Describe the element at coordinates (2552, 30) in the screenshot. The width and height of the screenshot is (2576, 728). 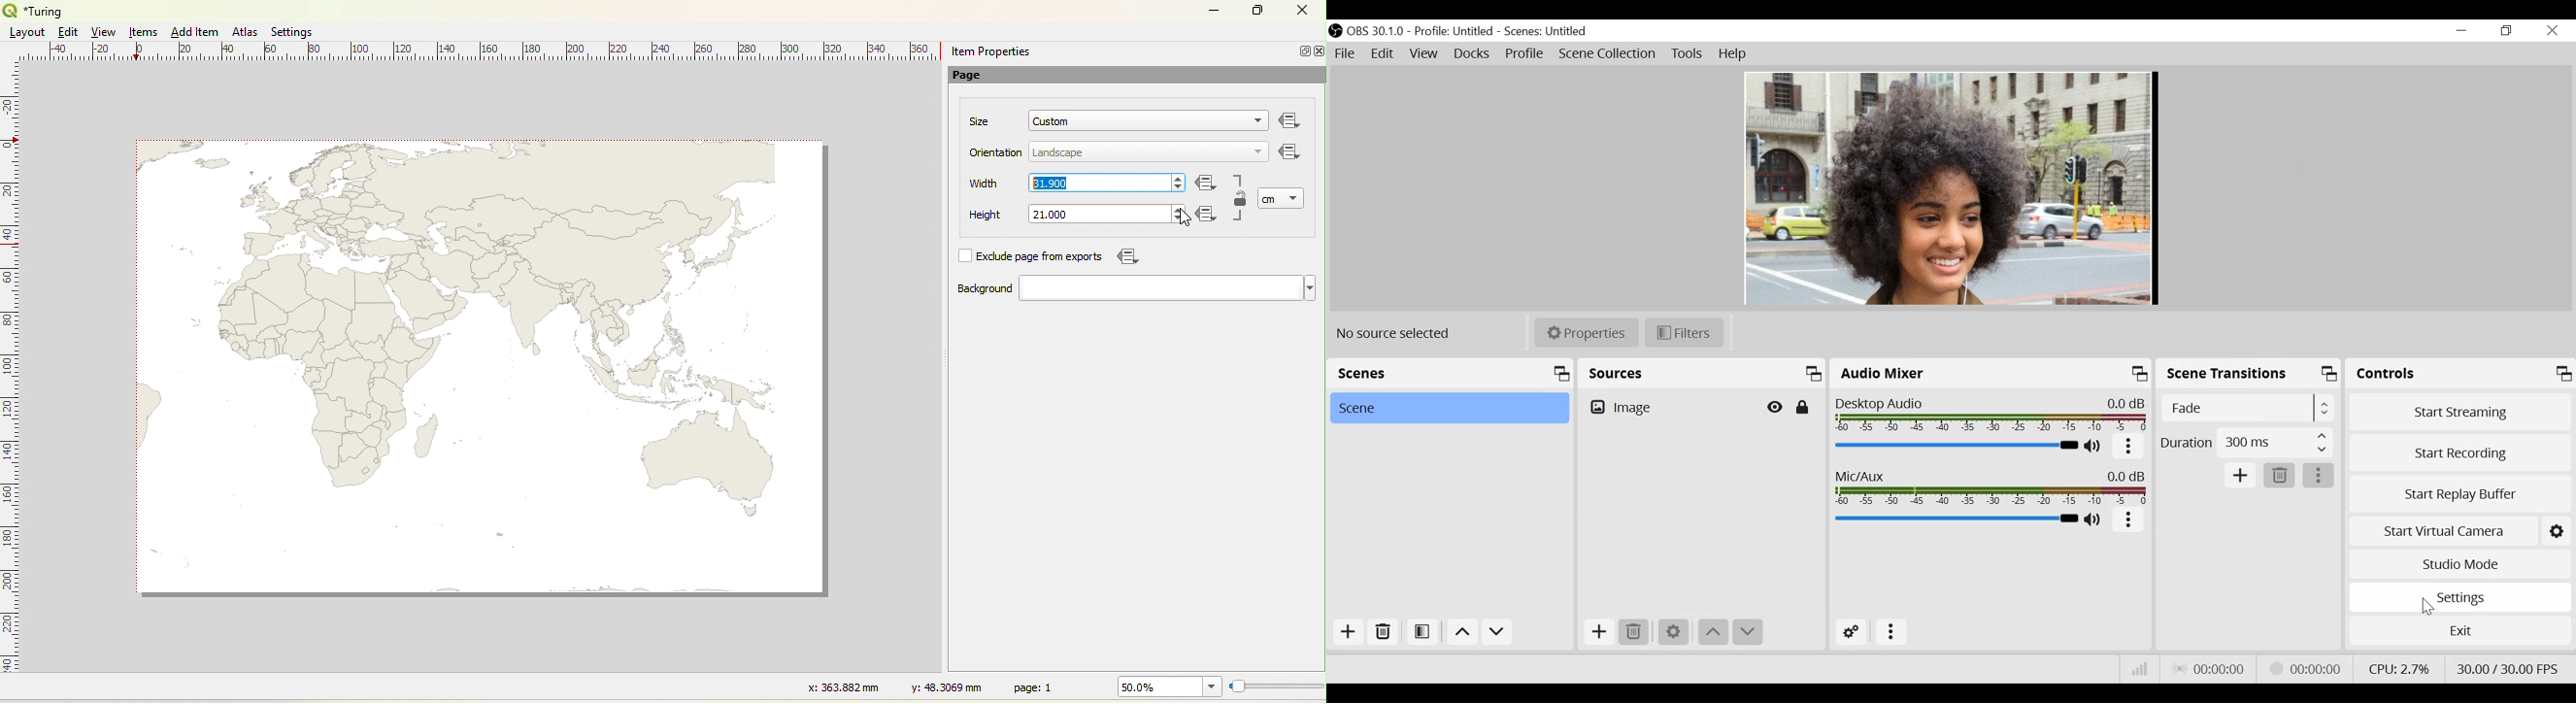
I see `Close` at that location.